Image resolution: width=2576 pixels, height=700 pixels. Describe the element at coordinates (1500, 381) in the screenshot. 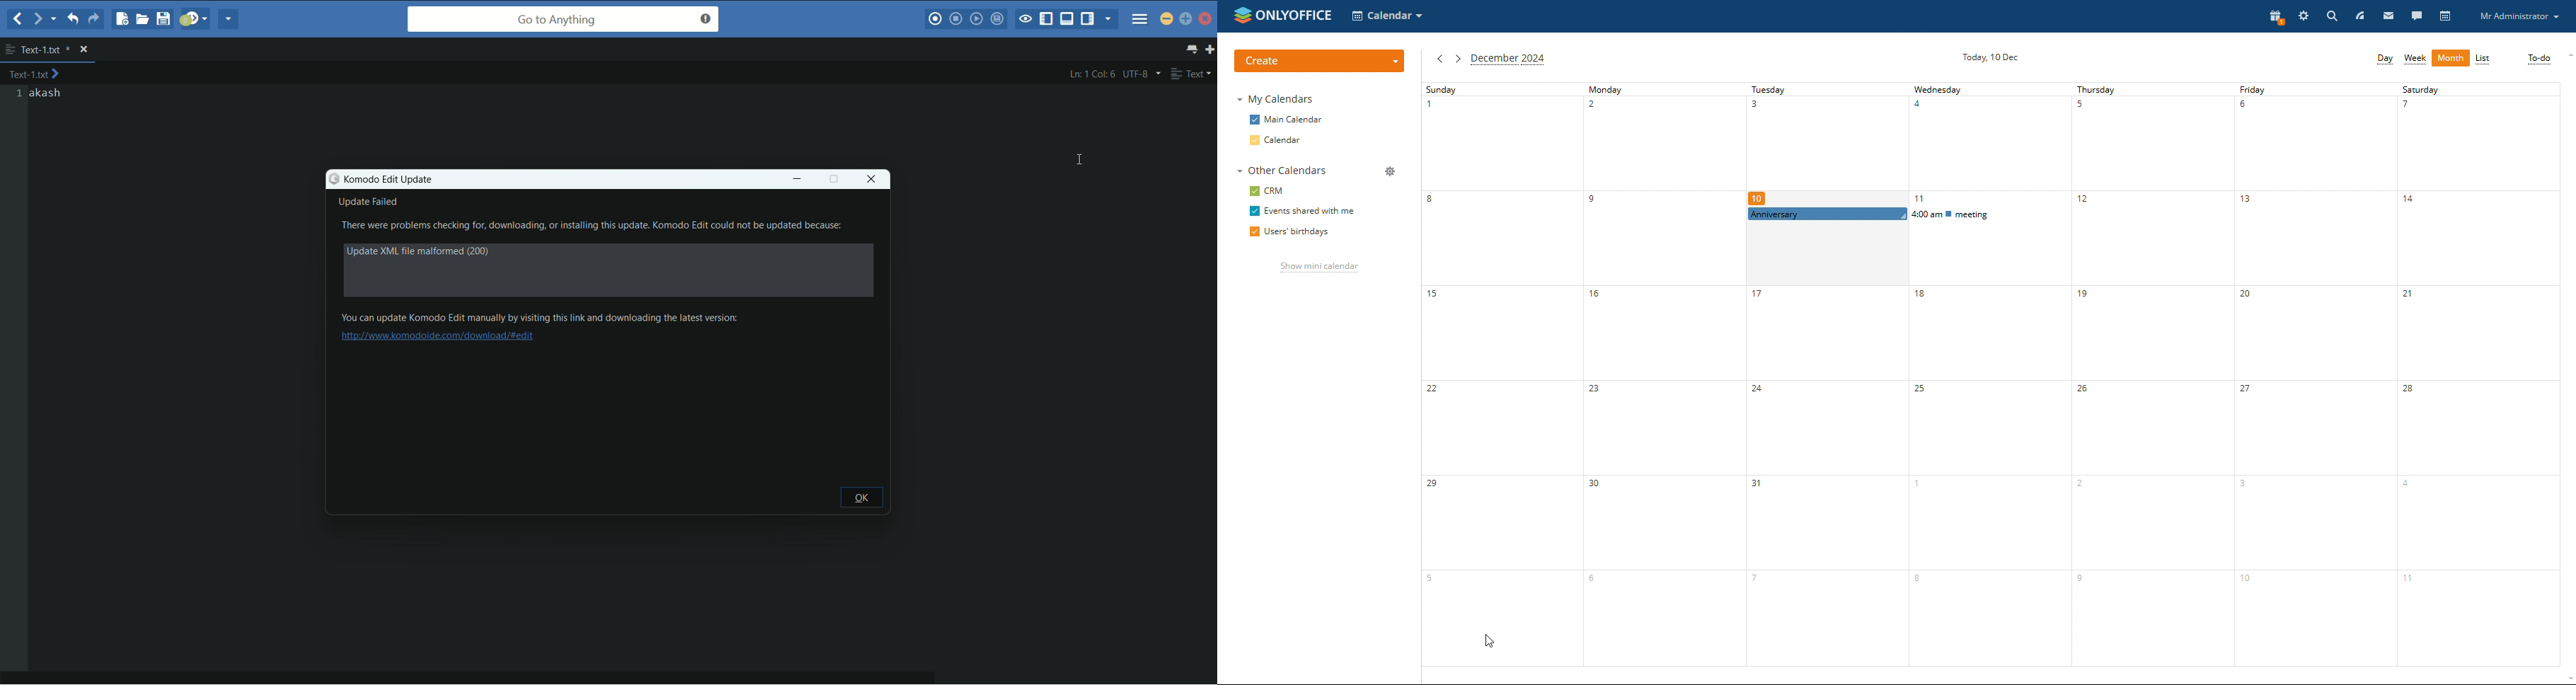

I see `sunday` at that location.